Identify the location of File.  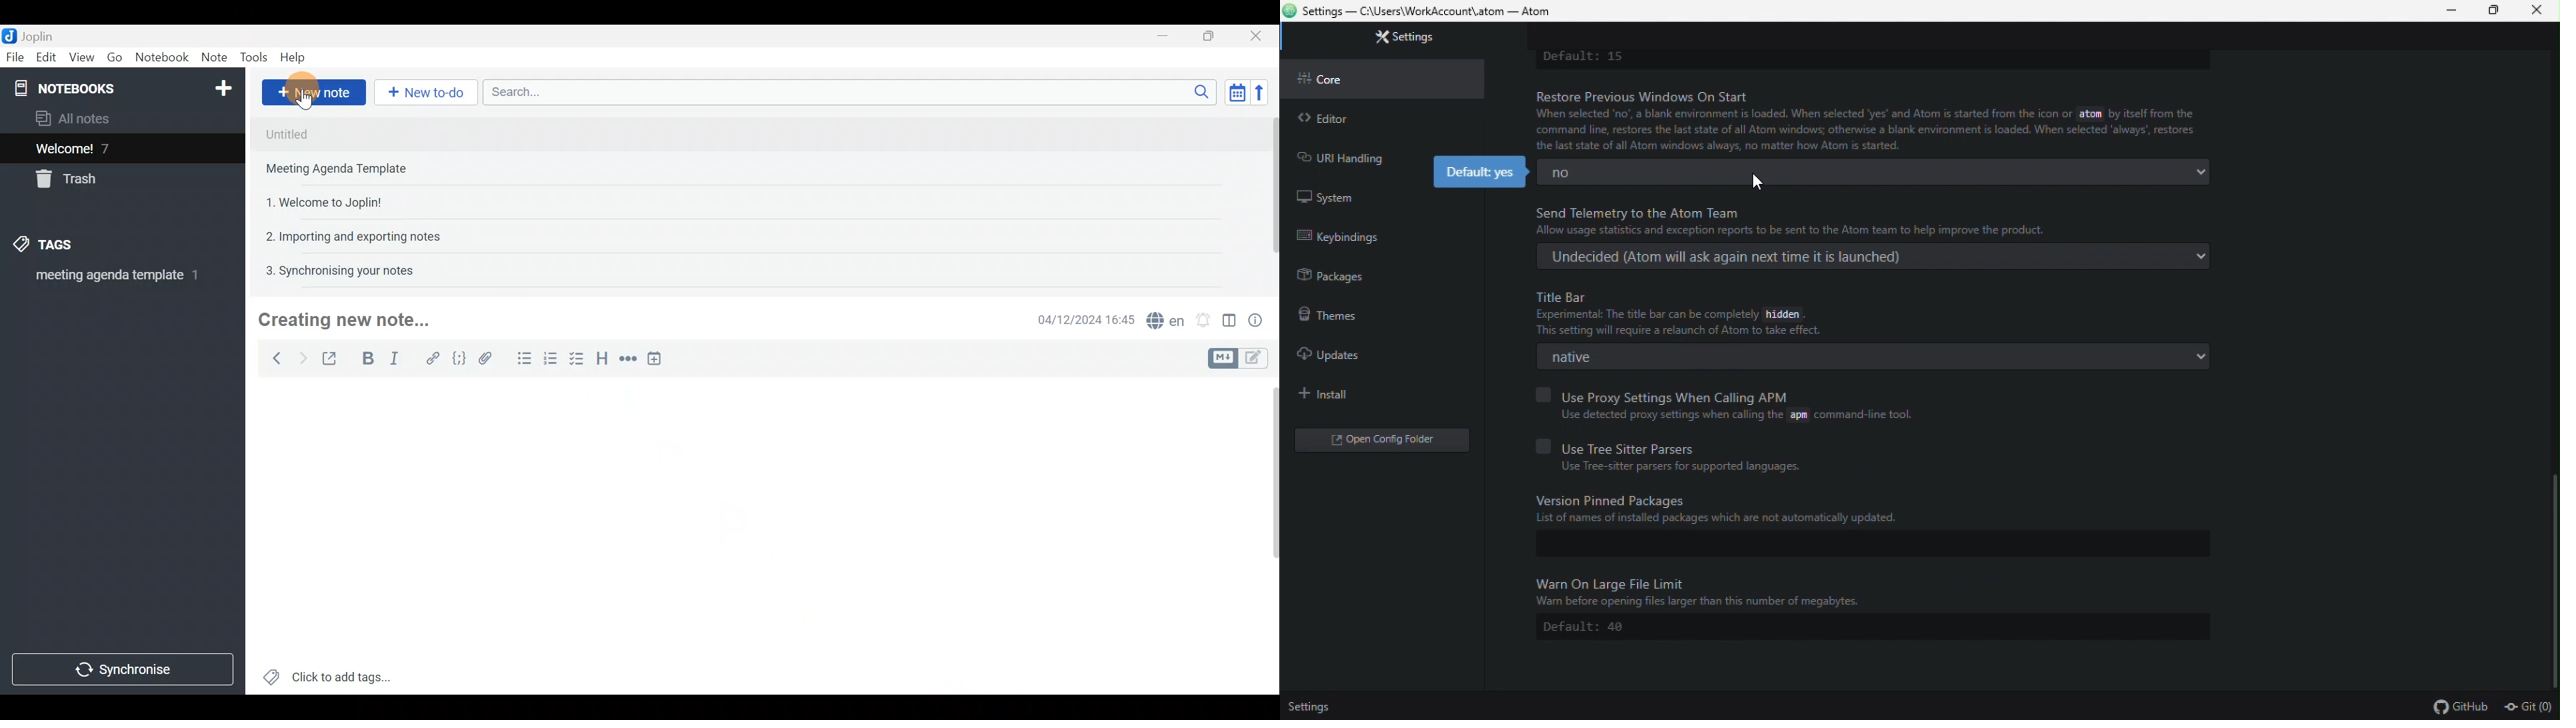
(13, 56).